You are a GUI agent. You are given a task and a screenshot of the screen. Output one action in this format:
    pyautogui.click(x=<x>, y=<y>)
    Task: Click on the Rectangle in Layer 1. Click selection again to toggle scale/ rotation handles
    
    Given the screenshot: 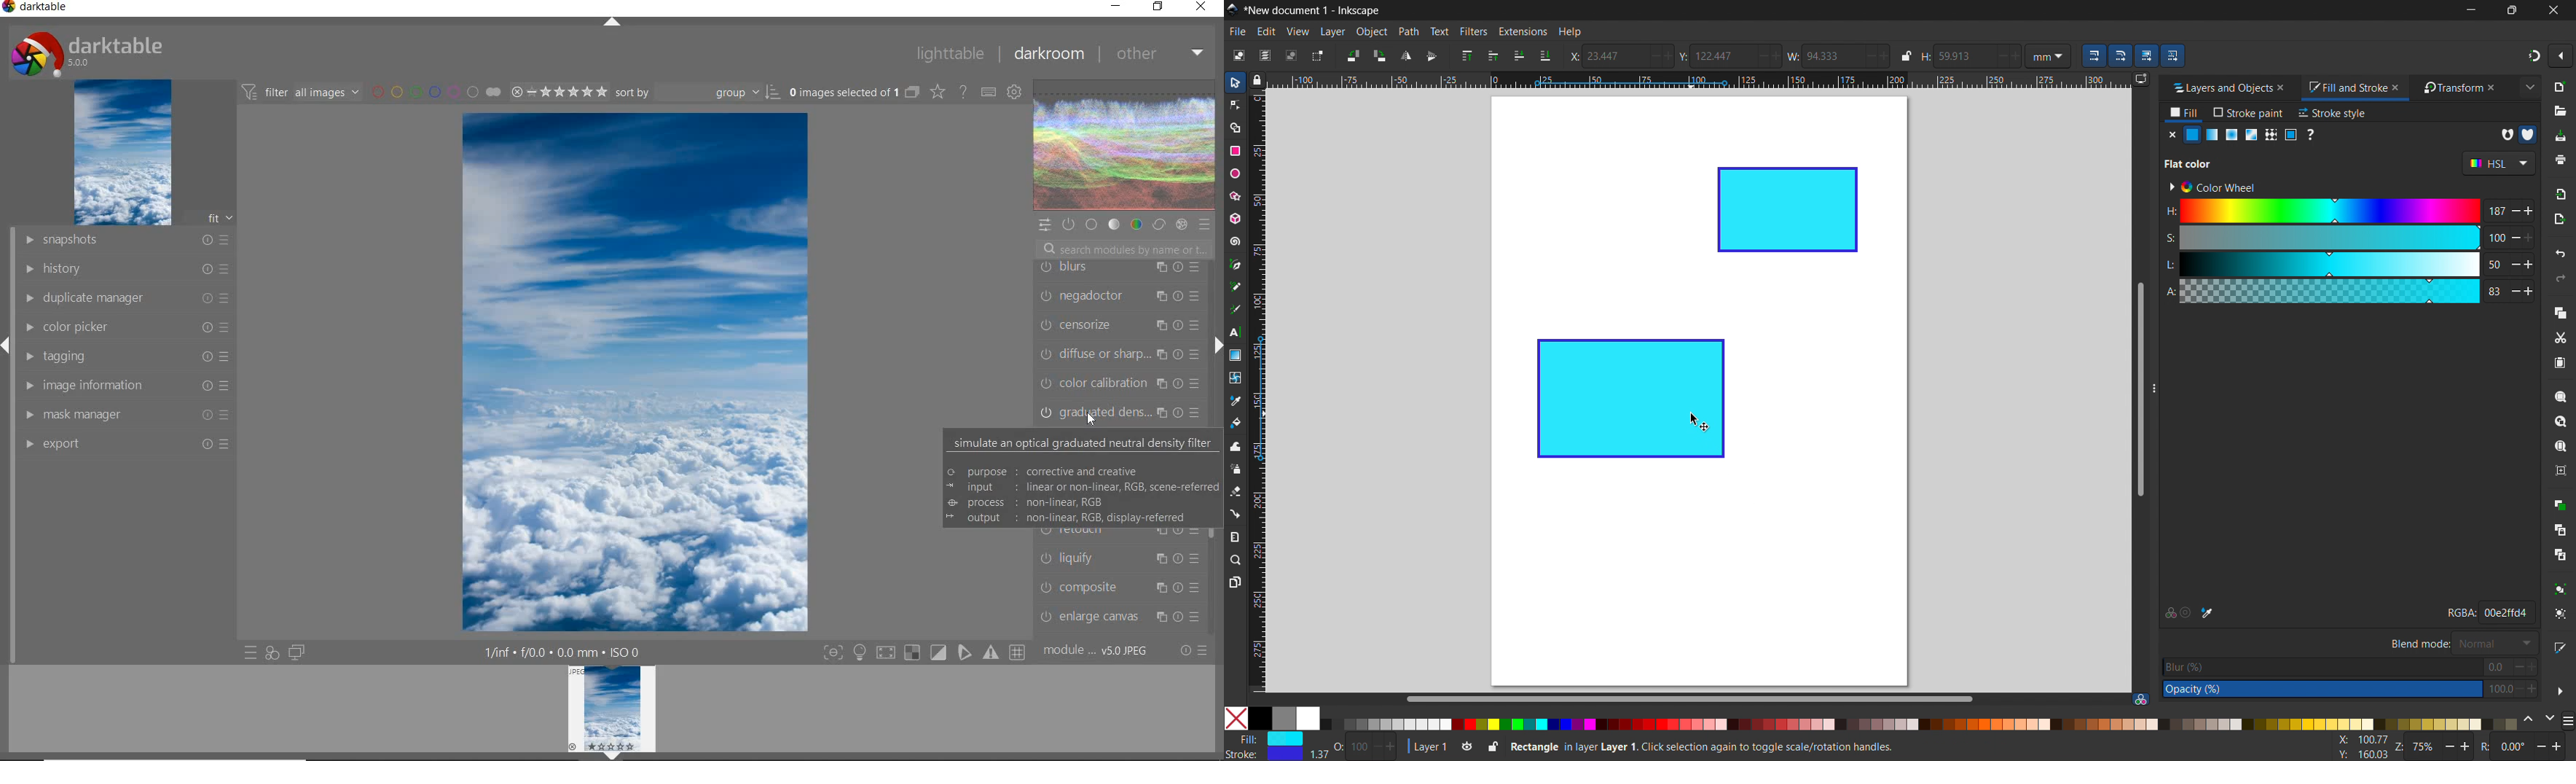 What is the action you would take?
    pyautogui.click(x=1705, y=745)
    